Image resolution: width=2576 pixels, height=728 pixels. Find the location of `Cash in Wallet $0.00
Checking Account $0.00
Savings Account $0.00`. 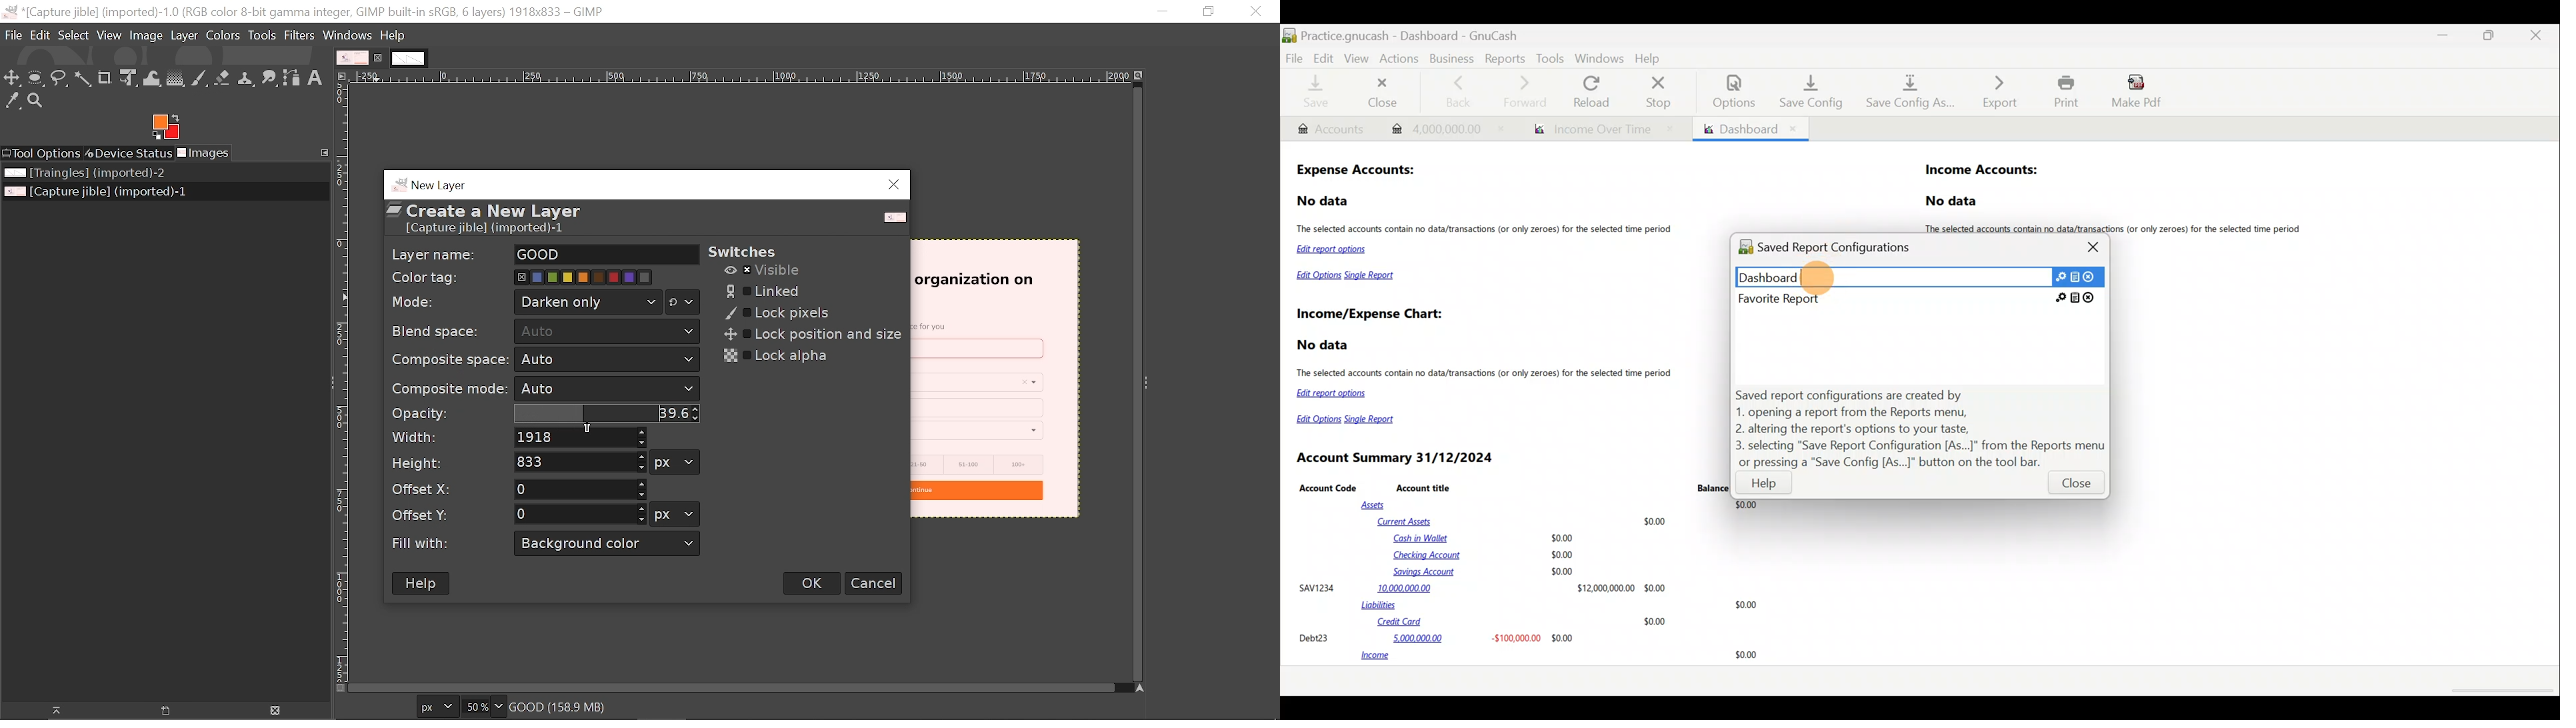

Cash in Wallet $0.00
Checking Account $0.00
Savings Account $0.00 is located at coordinates (1485, 555).